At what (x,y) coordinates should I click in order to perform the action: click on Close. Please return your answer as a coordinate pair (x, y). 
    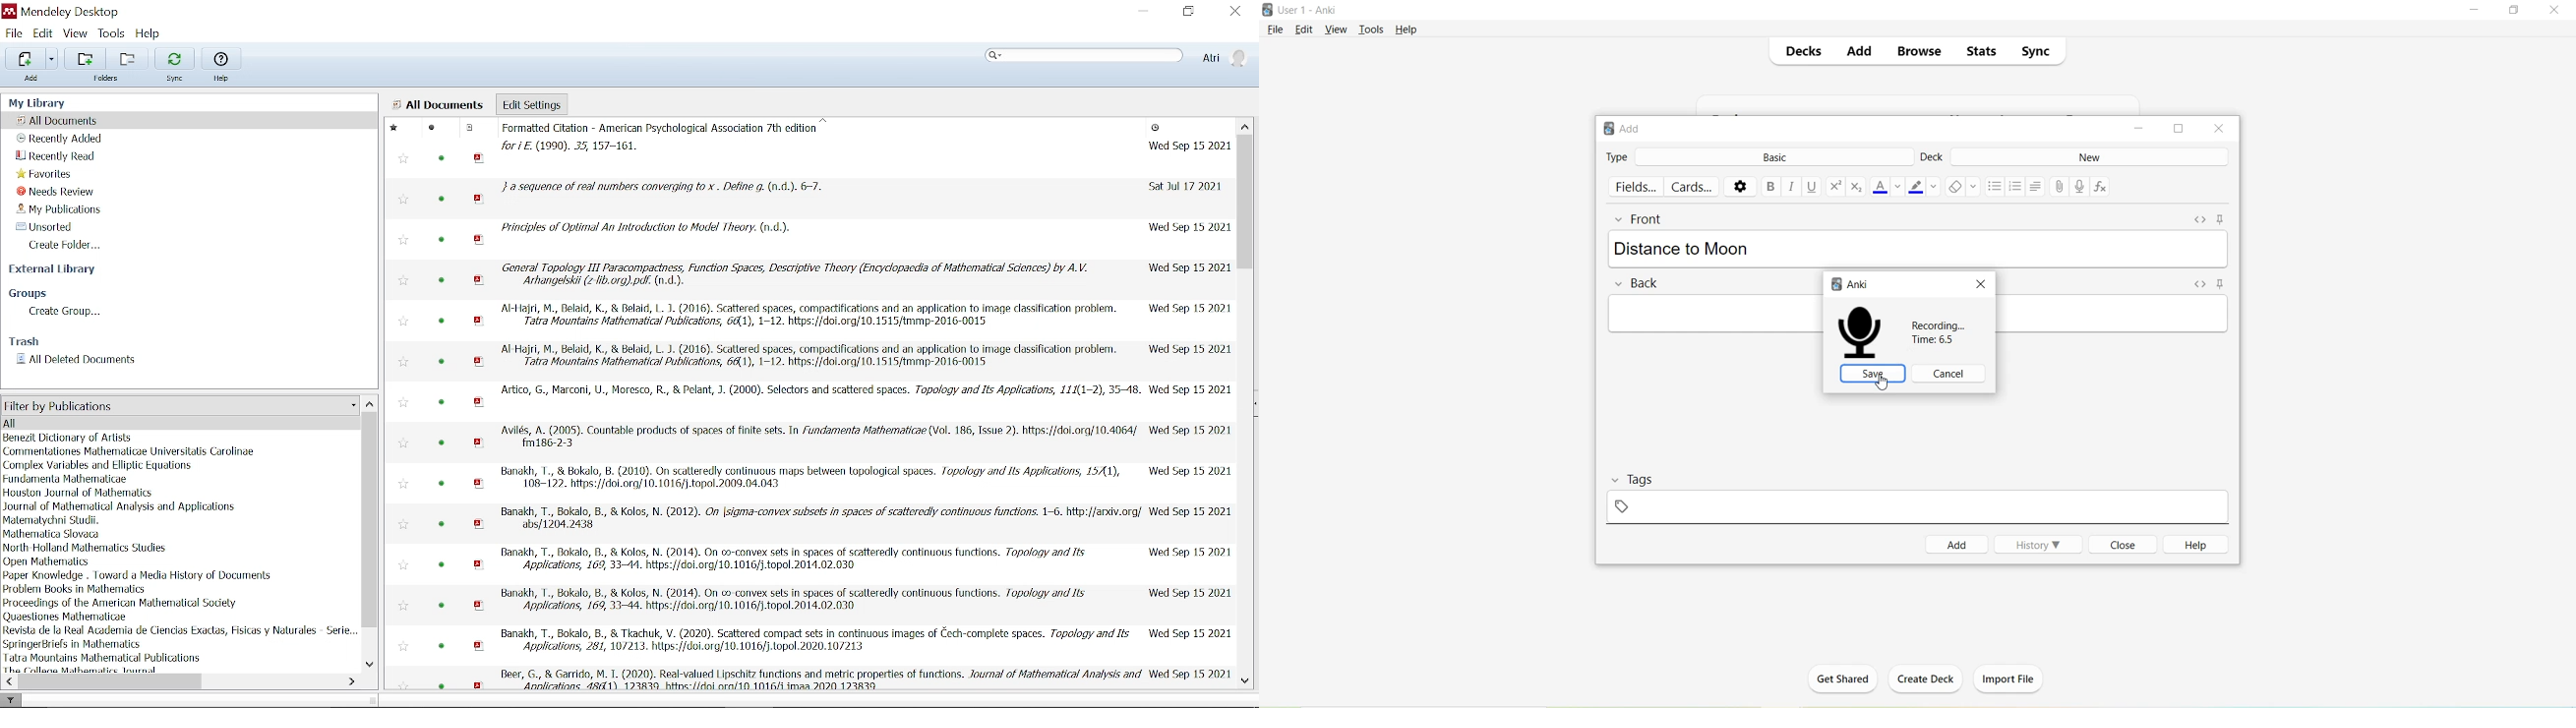
    Looking at the image, I should click on (1980, 283).